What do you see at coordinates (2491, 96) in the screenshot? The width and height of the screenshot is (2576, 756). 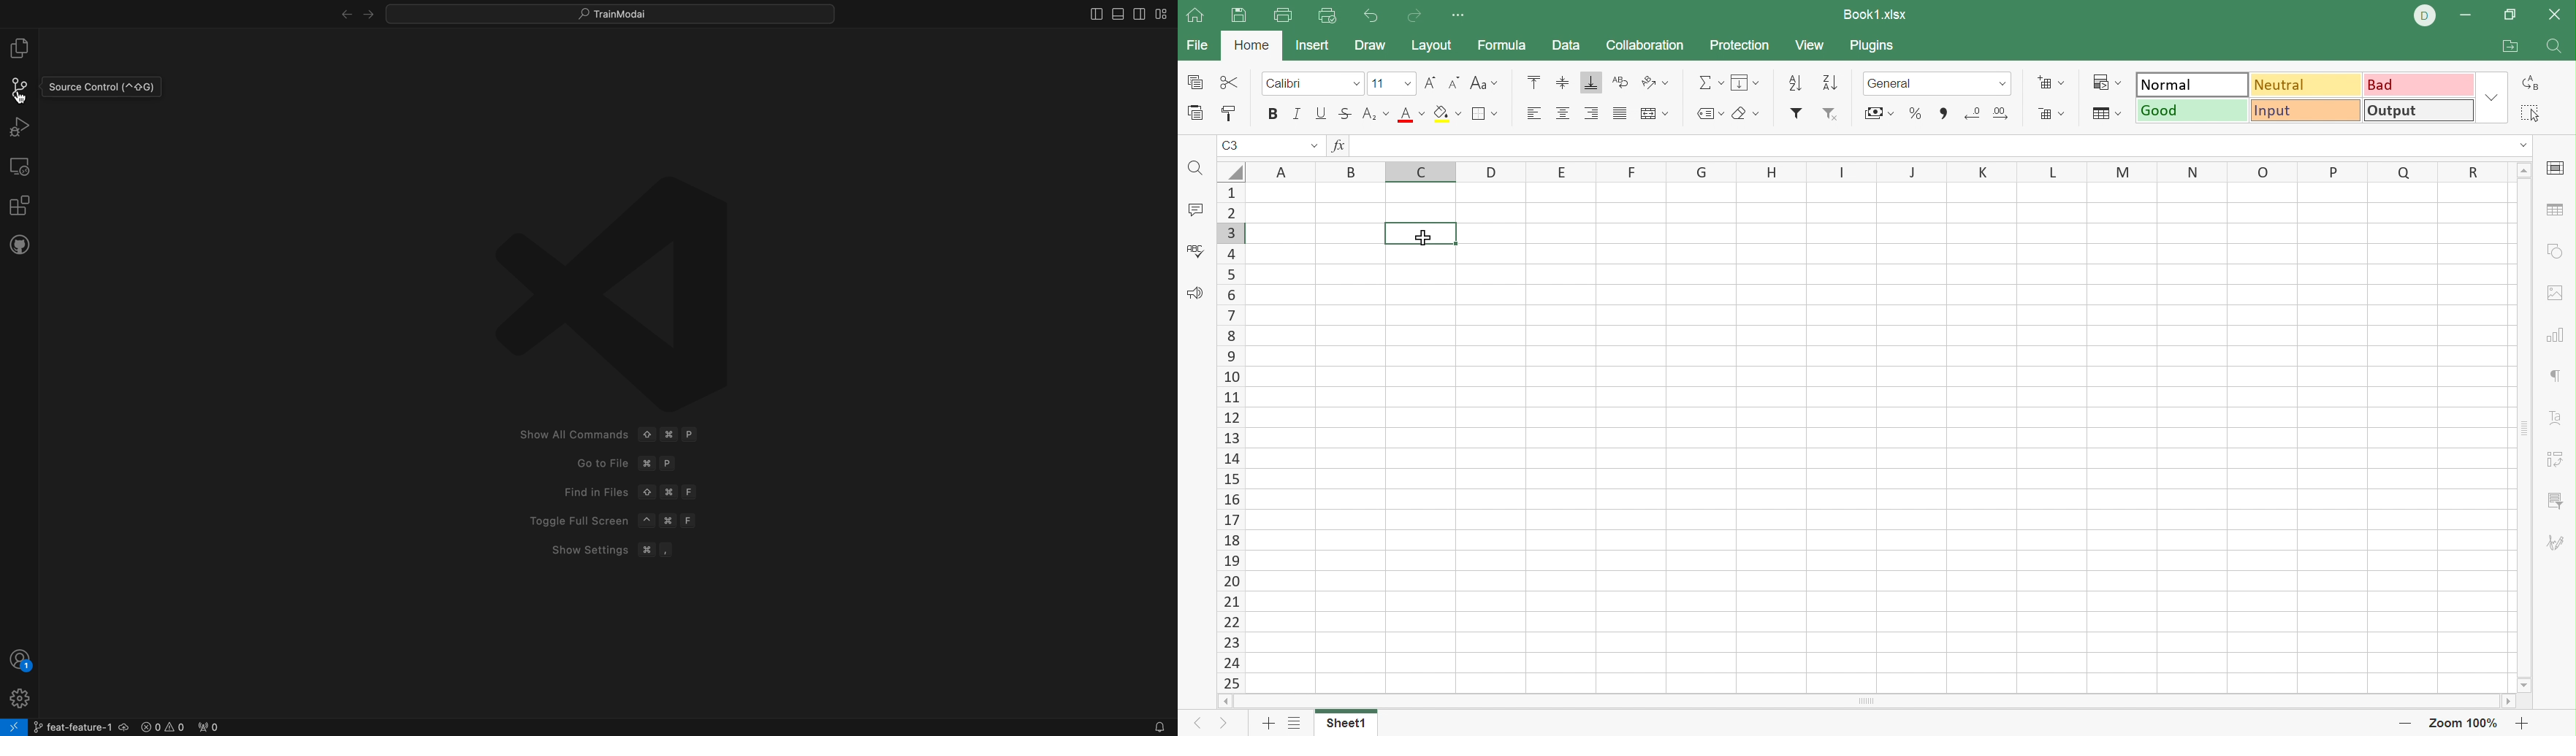 I see `Drop` at bounding box center [2491, 96].